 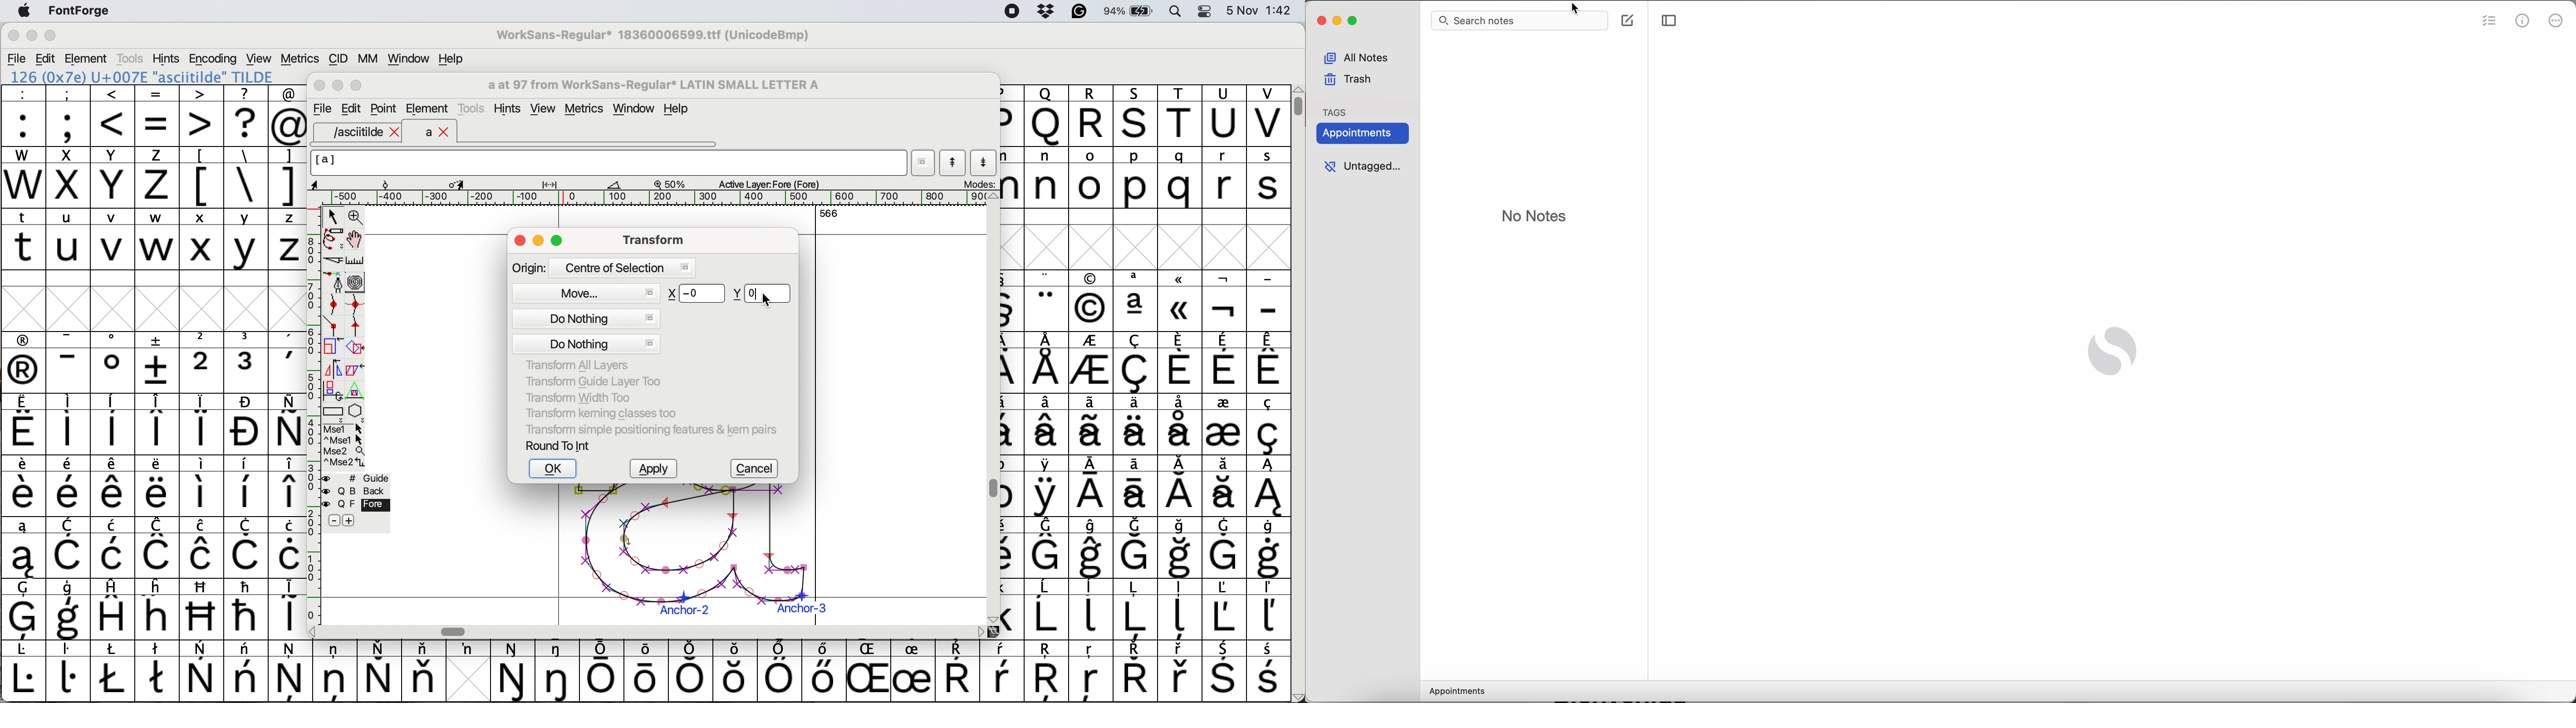 What do you see at coordinates (603, 267) in the screenshot?
I see `origin` at bounding box center [603, 267].